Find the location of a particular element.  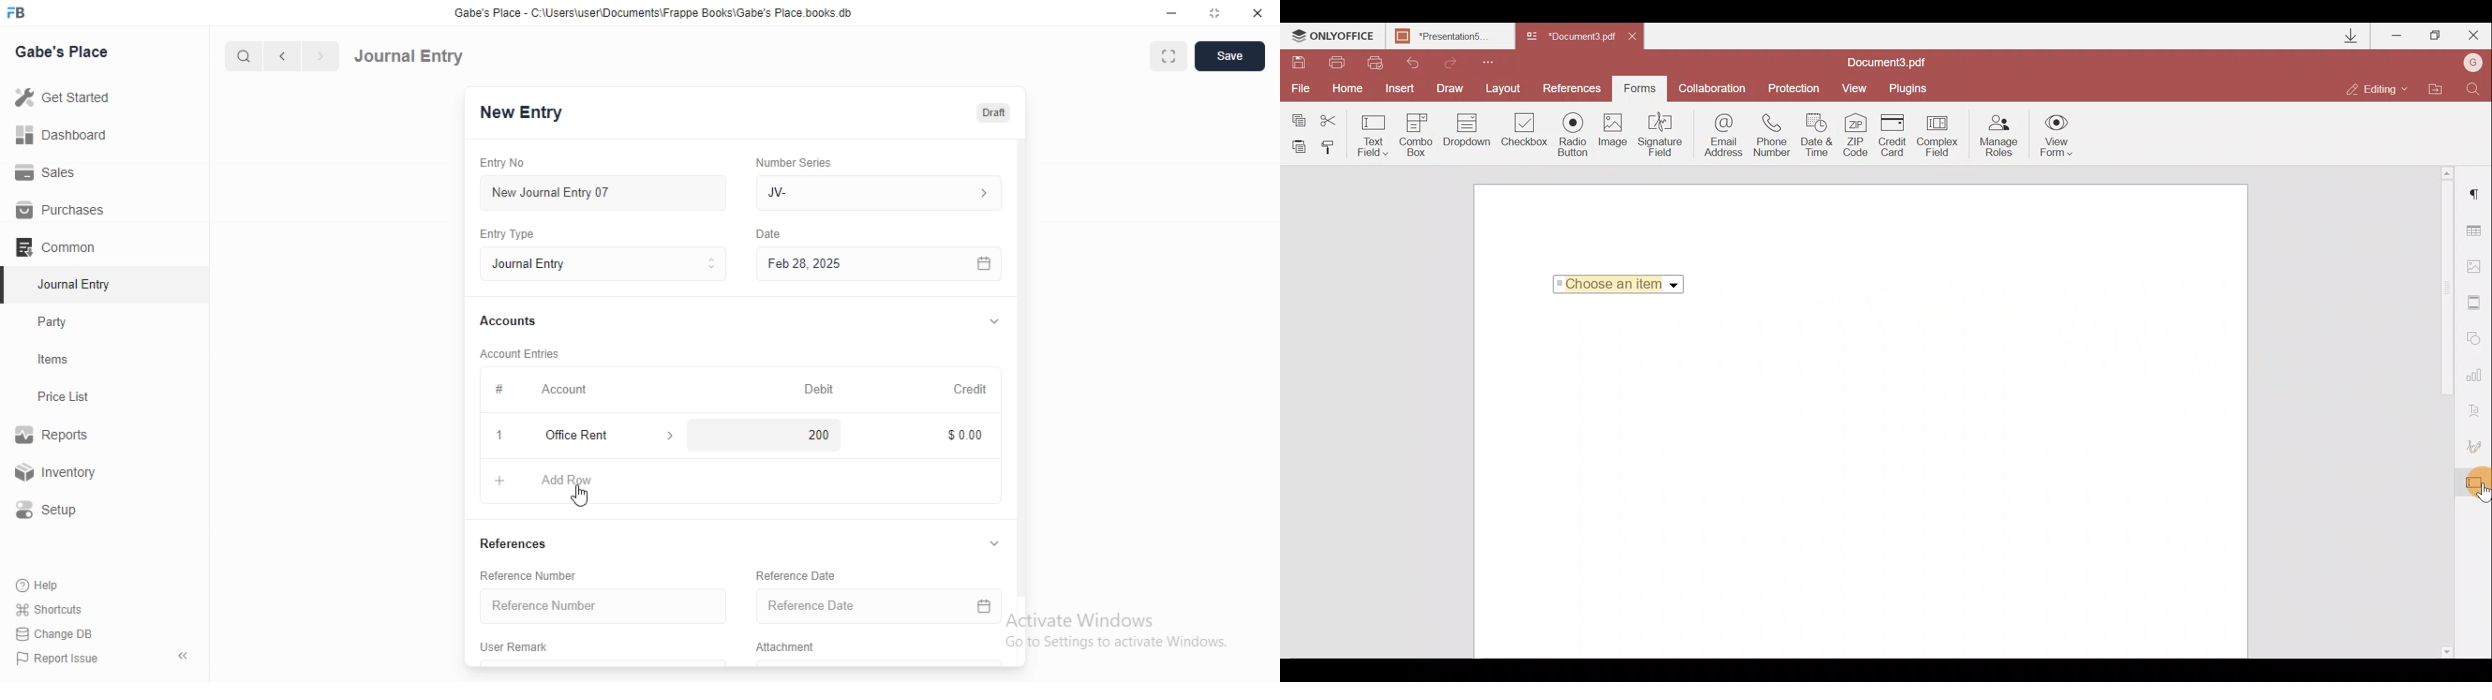

JV- is located at coordinates (883, 193).